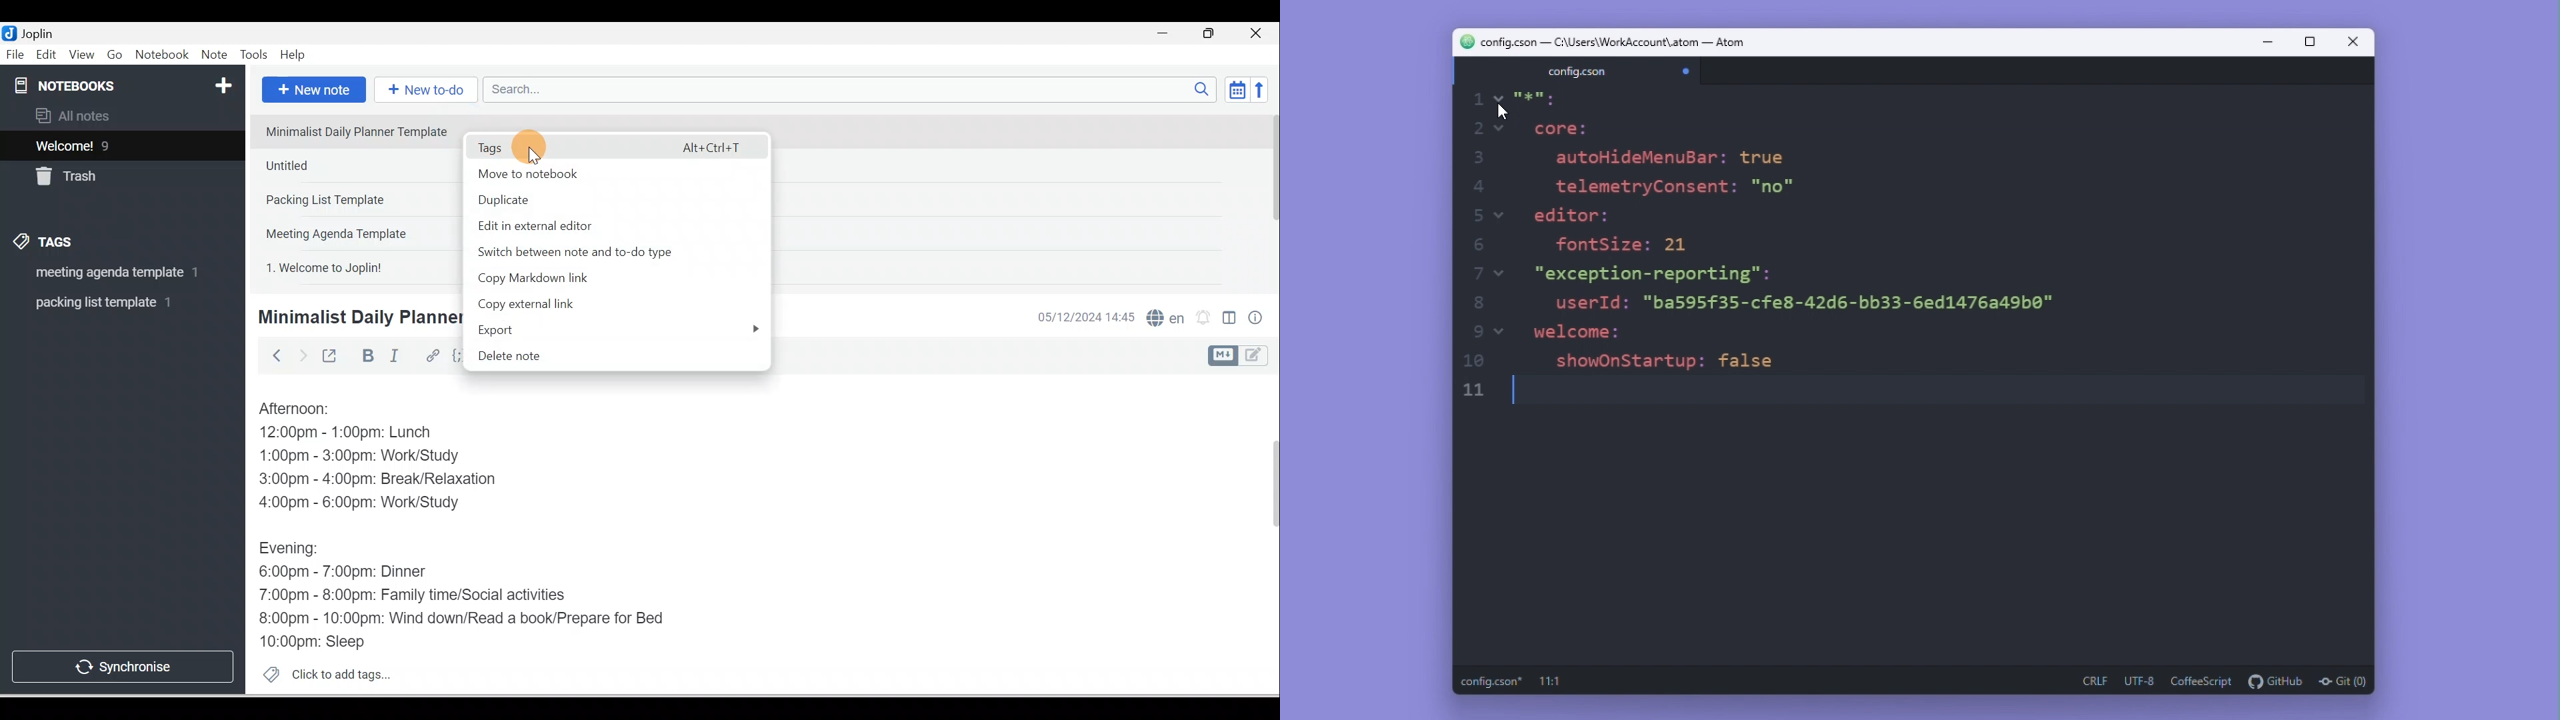  Describe the element at coordinates (47, 55) in the screenshot. I see `Edit` at that location.